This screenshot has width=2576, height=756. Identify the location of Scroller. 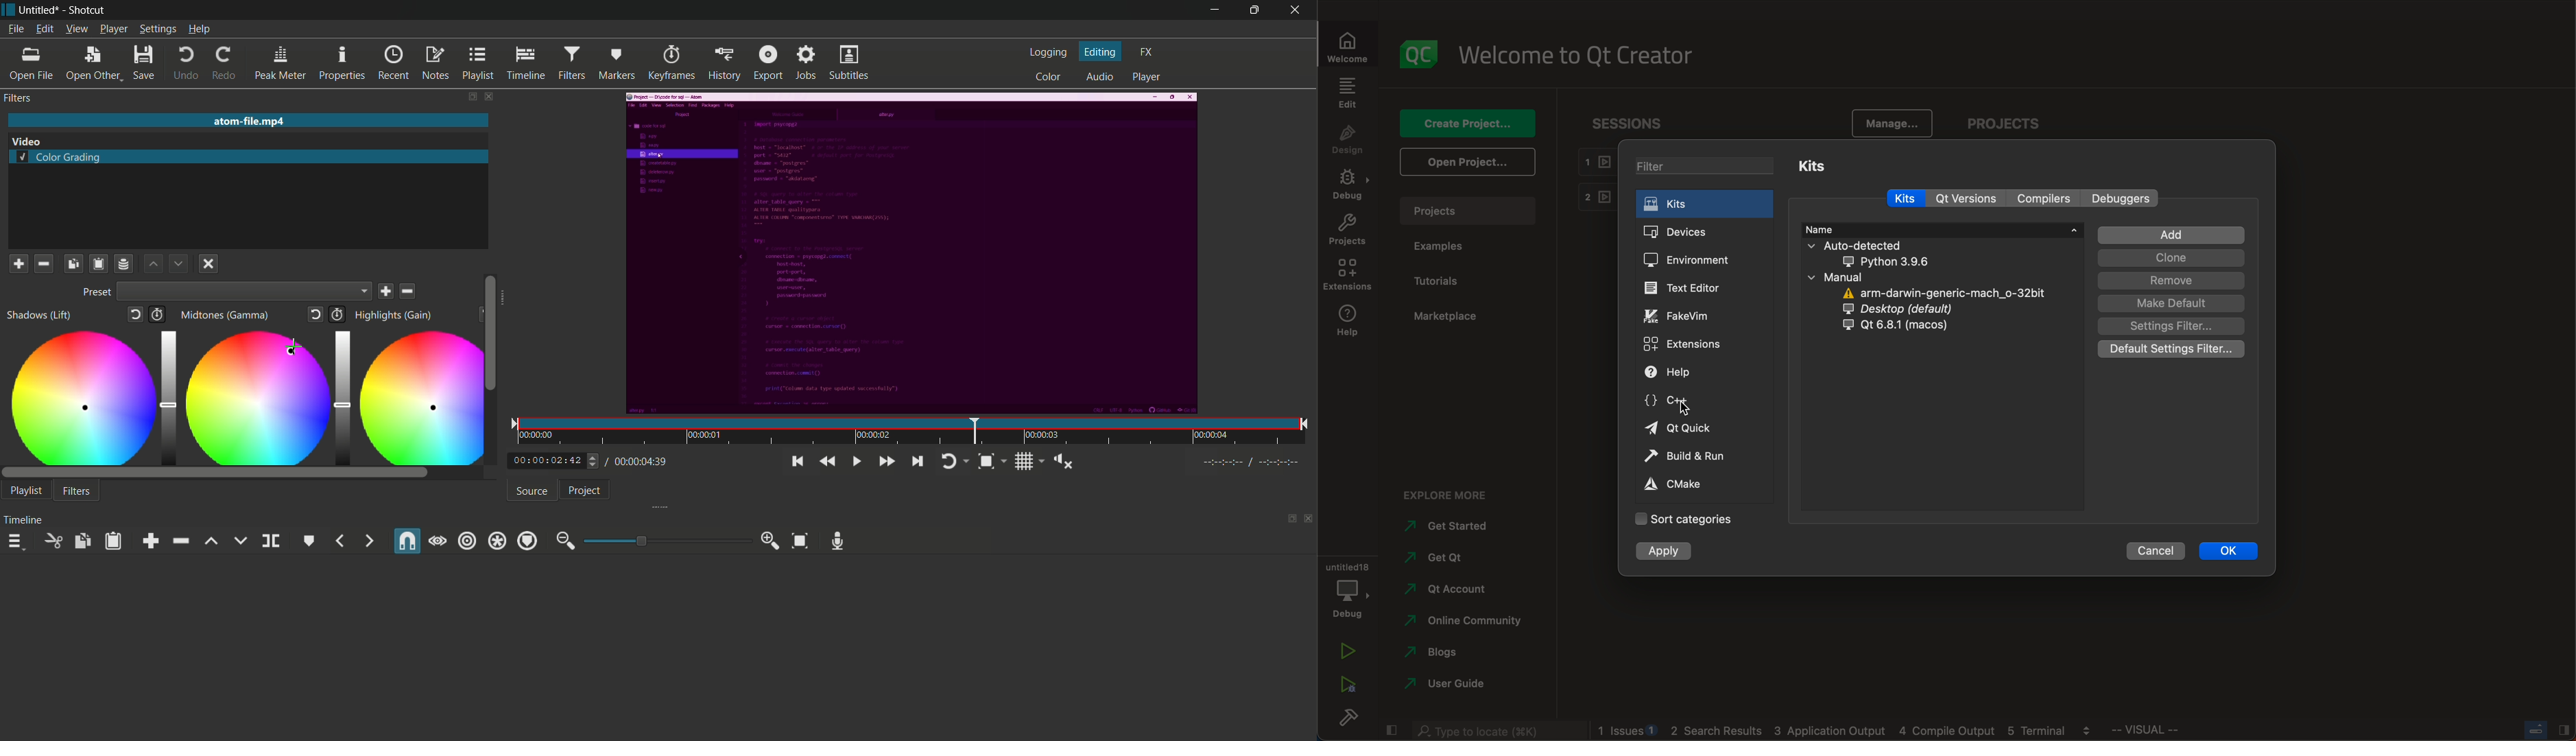
(215, 473).